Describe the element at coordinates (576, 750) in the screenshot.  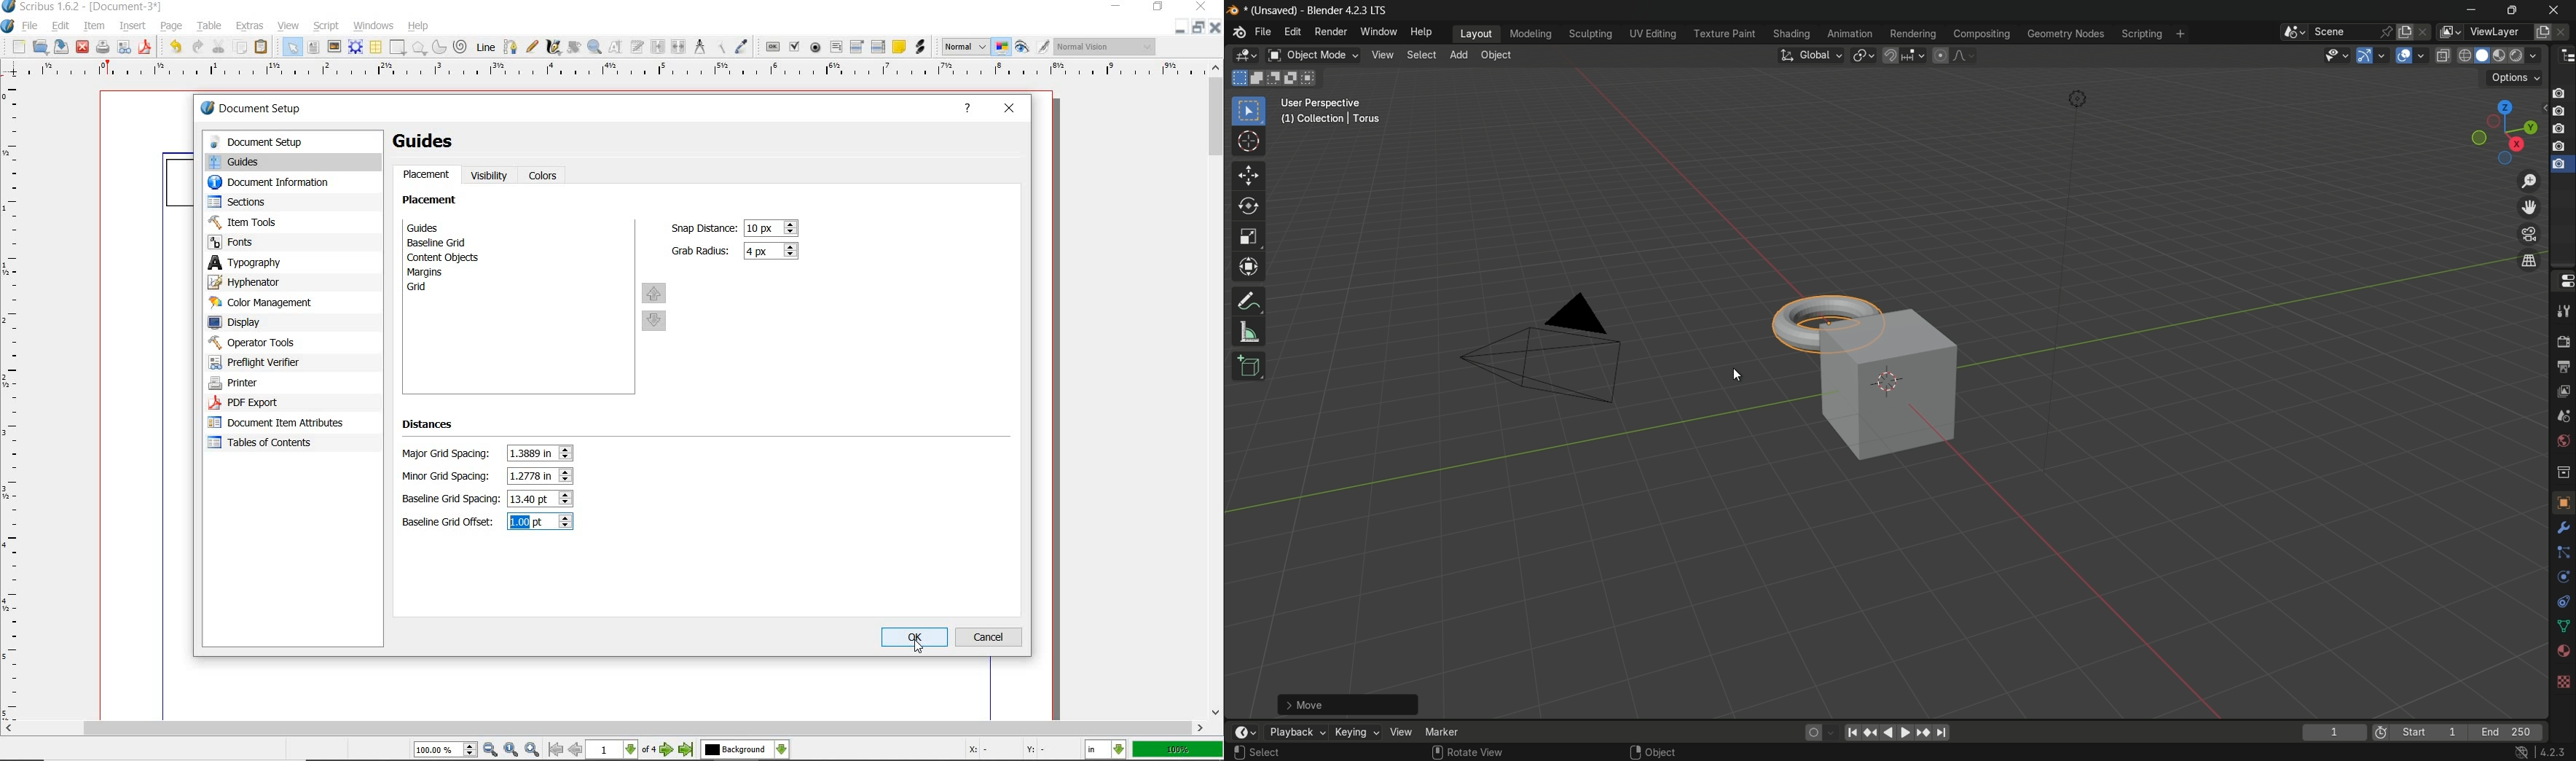
I see `go to previous page` at that location.